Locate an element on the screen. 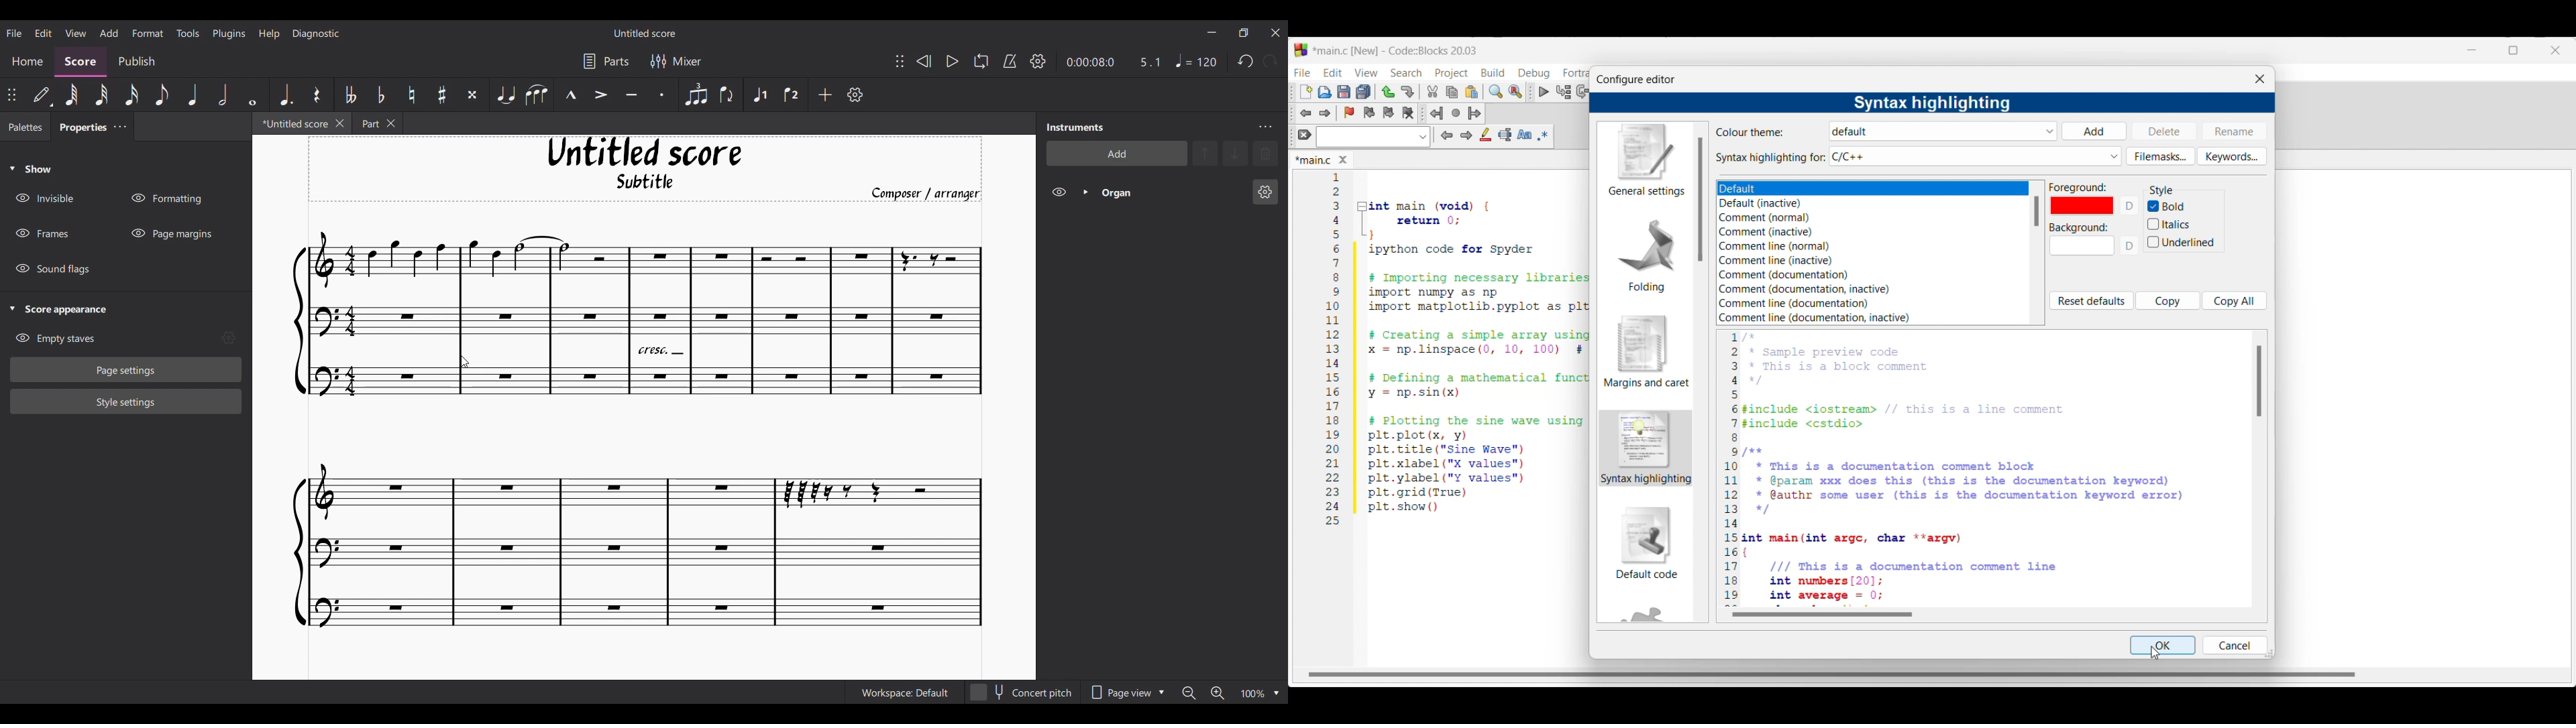 Image resolution: width=2576 pixels, height=728 pixels. Add is located at coordinates (2094, 131).